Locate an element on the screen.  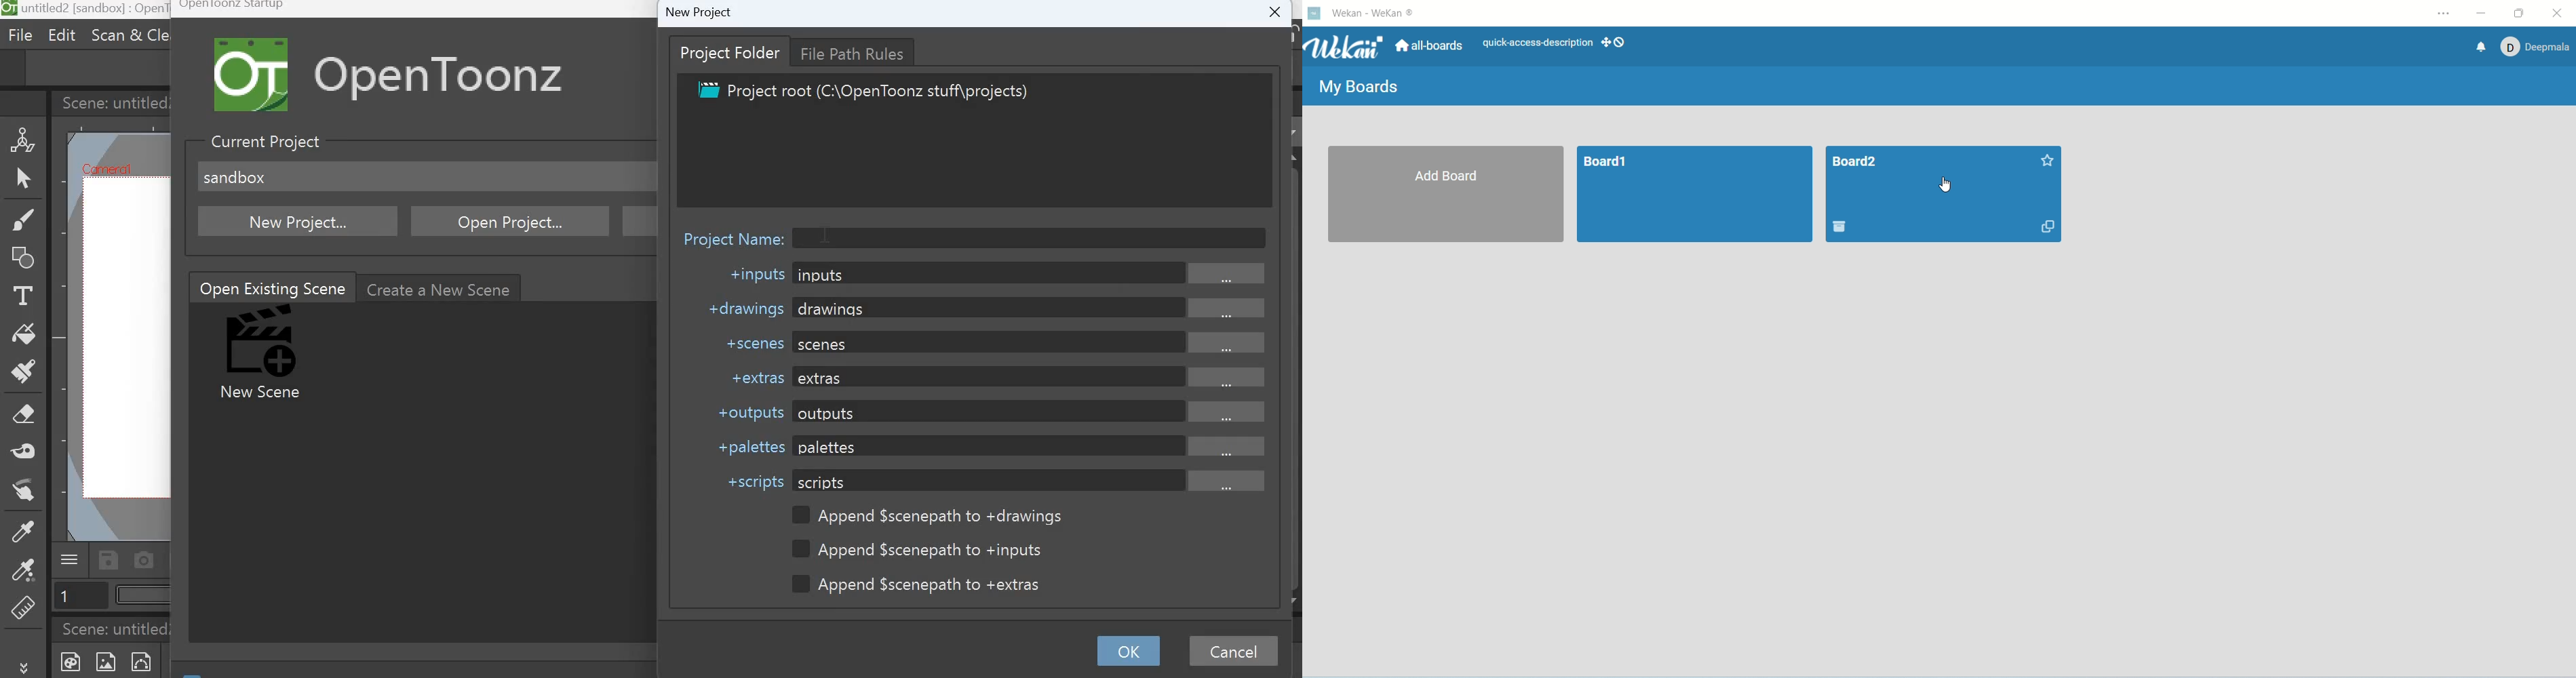
title is located at coordinates (1377, 15).